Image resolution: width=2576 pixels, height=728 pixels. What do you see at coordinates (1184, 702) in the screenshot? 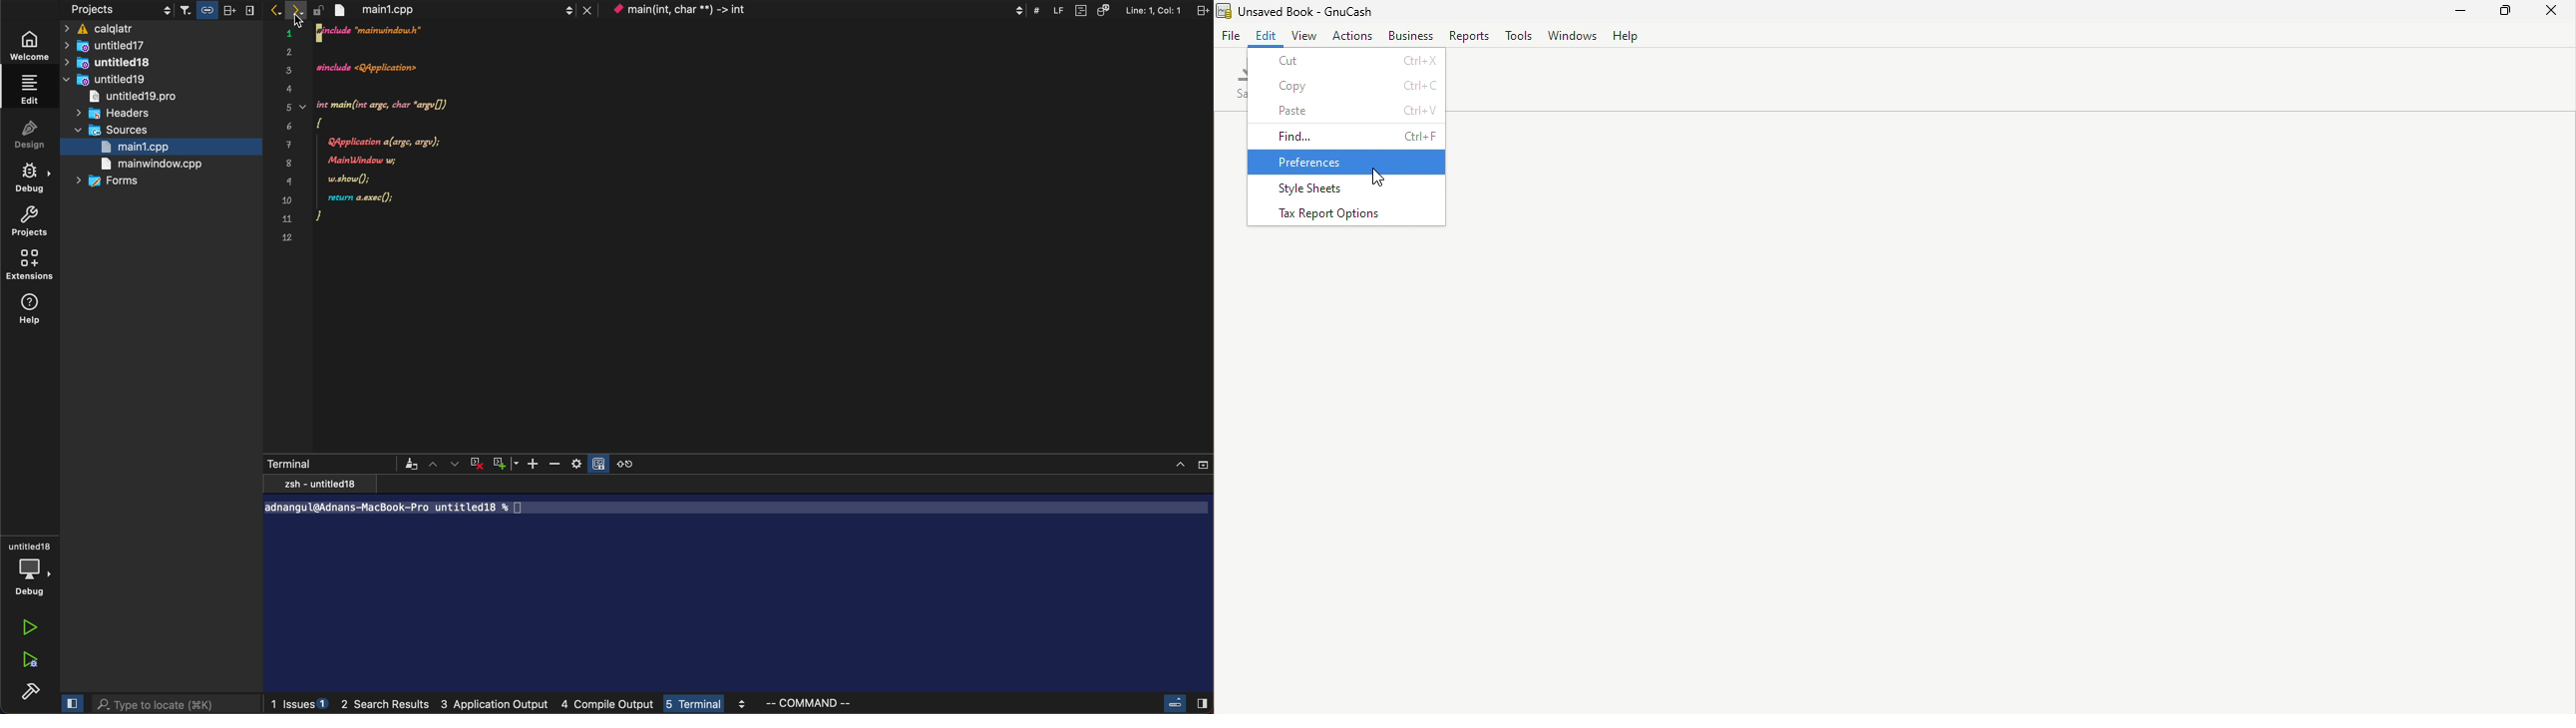
I see `close slide bar` at bounding box center [1184, 702].